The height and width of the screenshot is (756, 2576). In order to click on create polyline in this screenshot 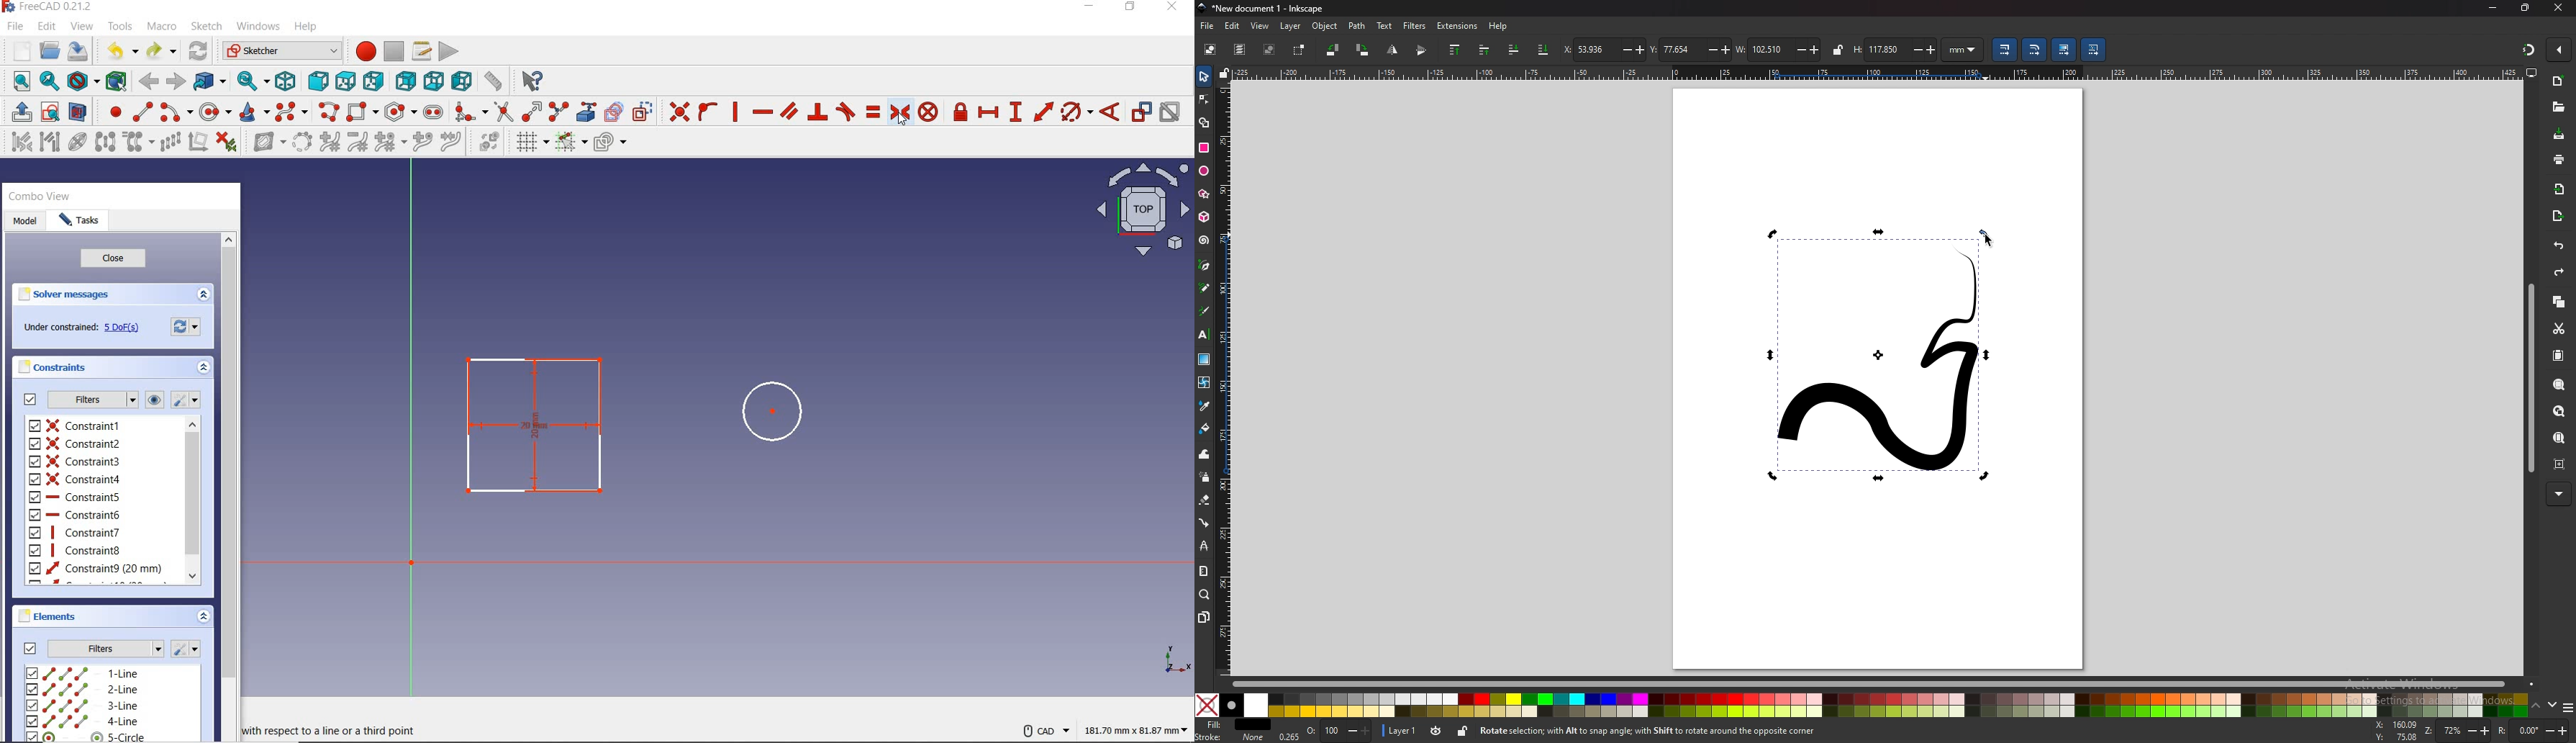, I will do `click(329, 112)`.